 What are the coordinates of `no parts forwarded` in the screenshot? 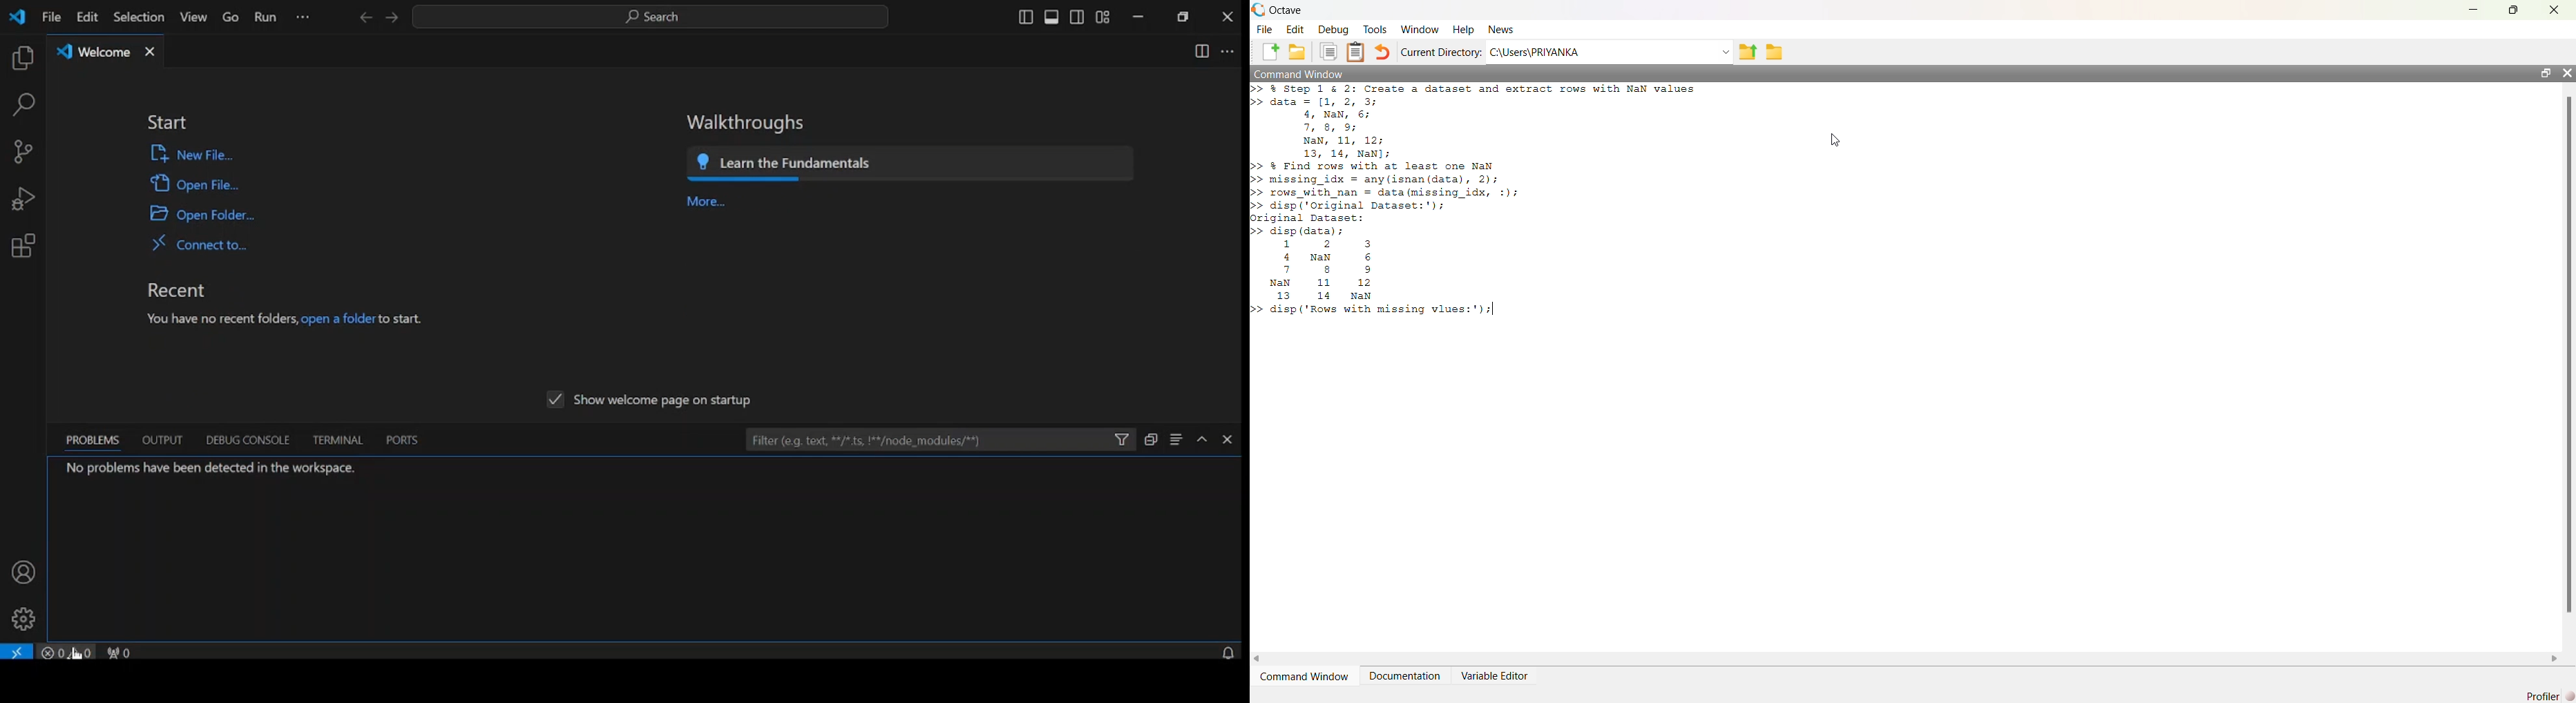 It's located at (126, 652).